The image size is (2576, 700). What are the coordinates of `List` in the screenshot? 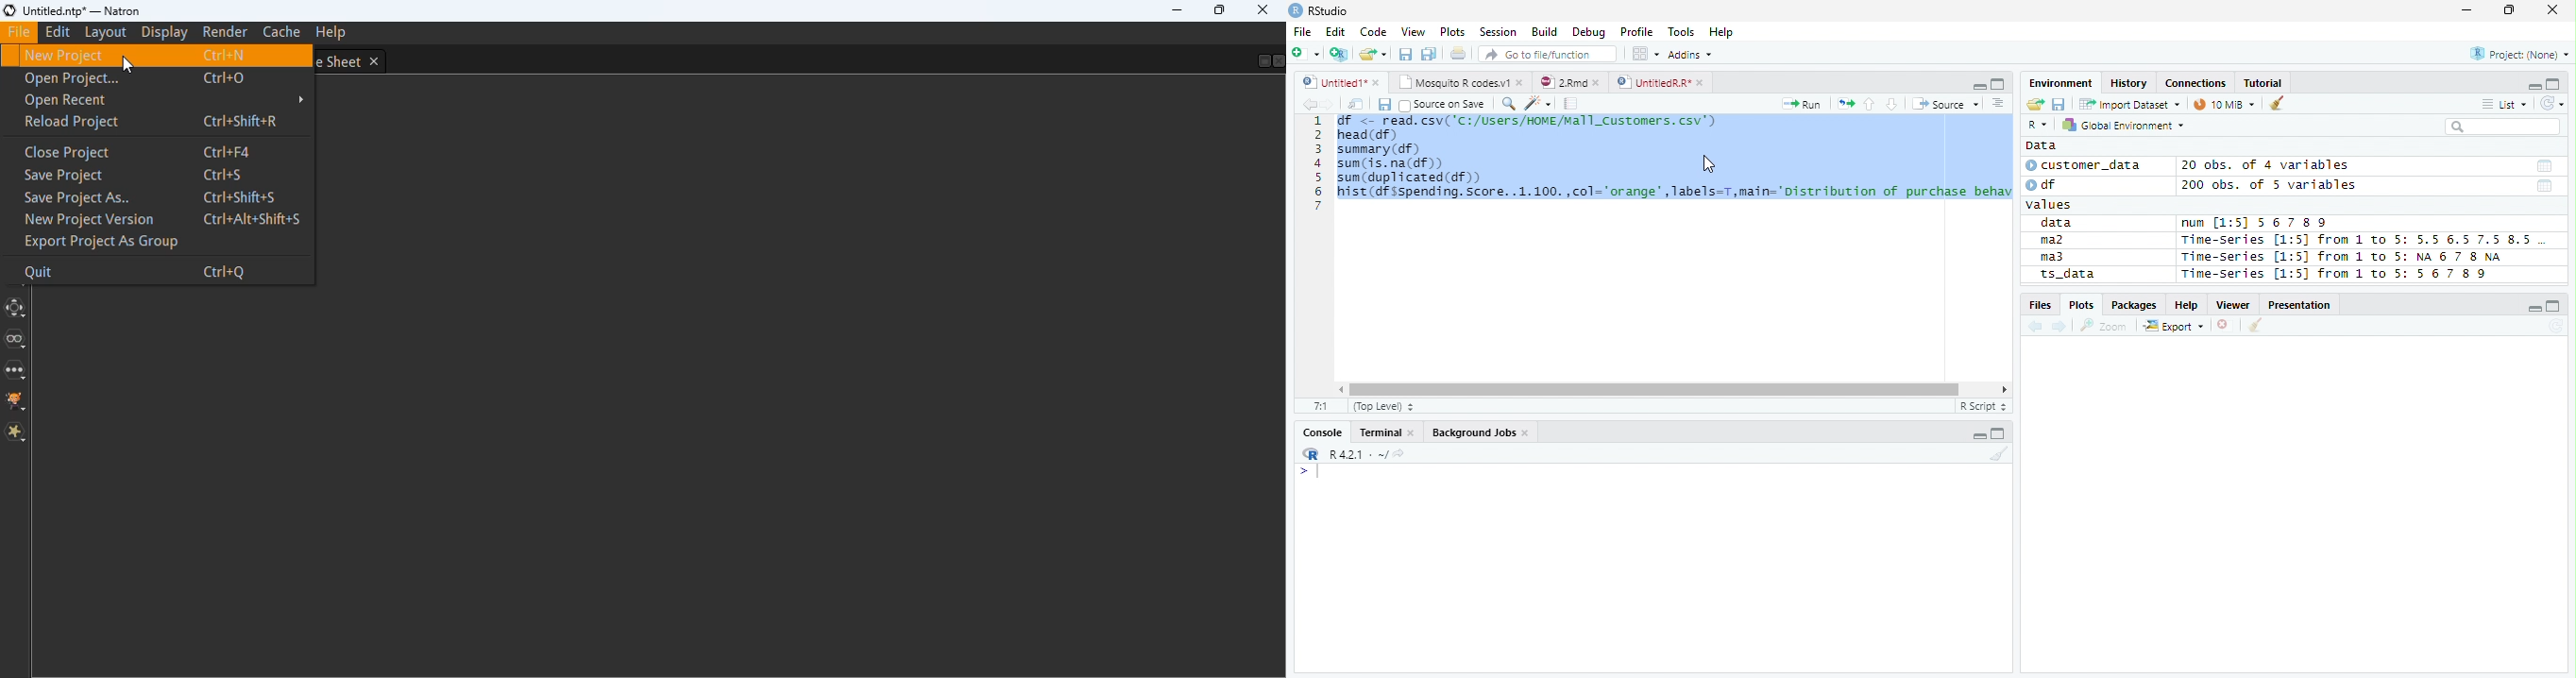 It's located at (2503, 105).